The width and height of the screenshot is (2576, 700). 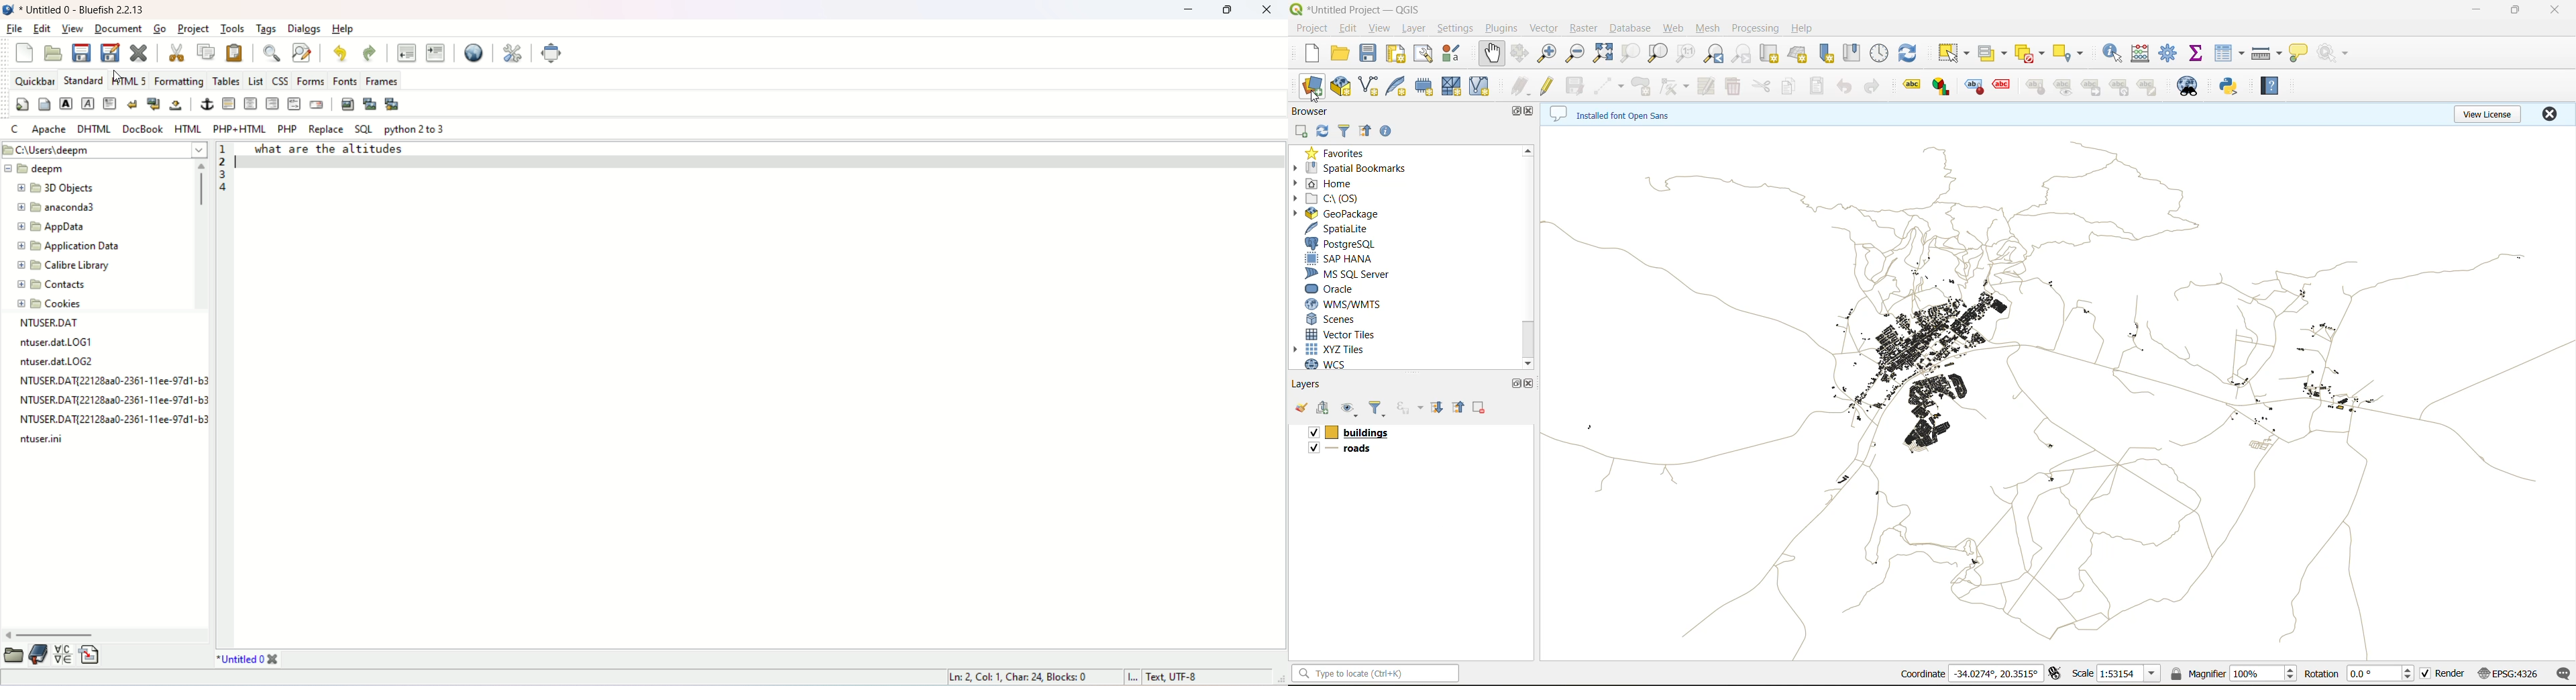 What do you see at coordinates (1634, 30) in the screenshot?
I see `database` at bounding box center [1634, 30].